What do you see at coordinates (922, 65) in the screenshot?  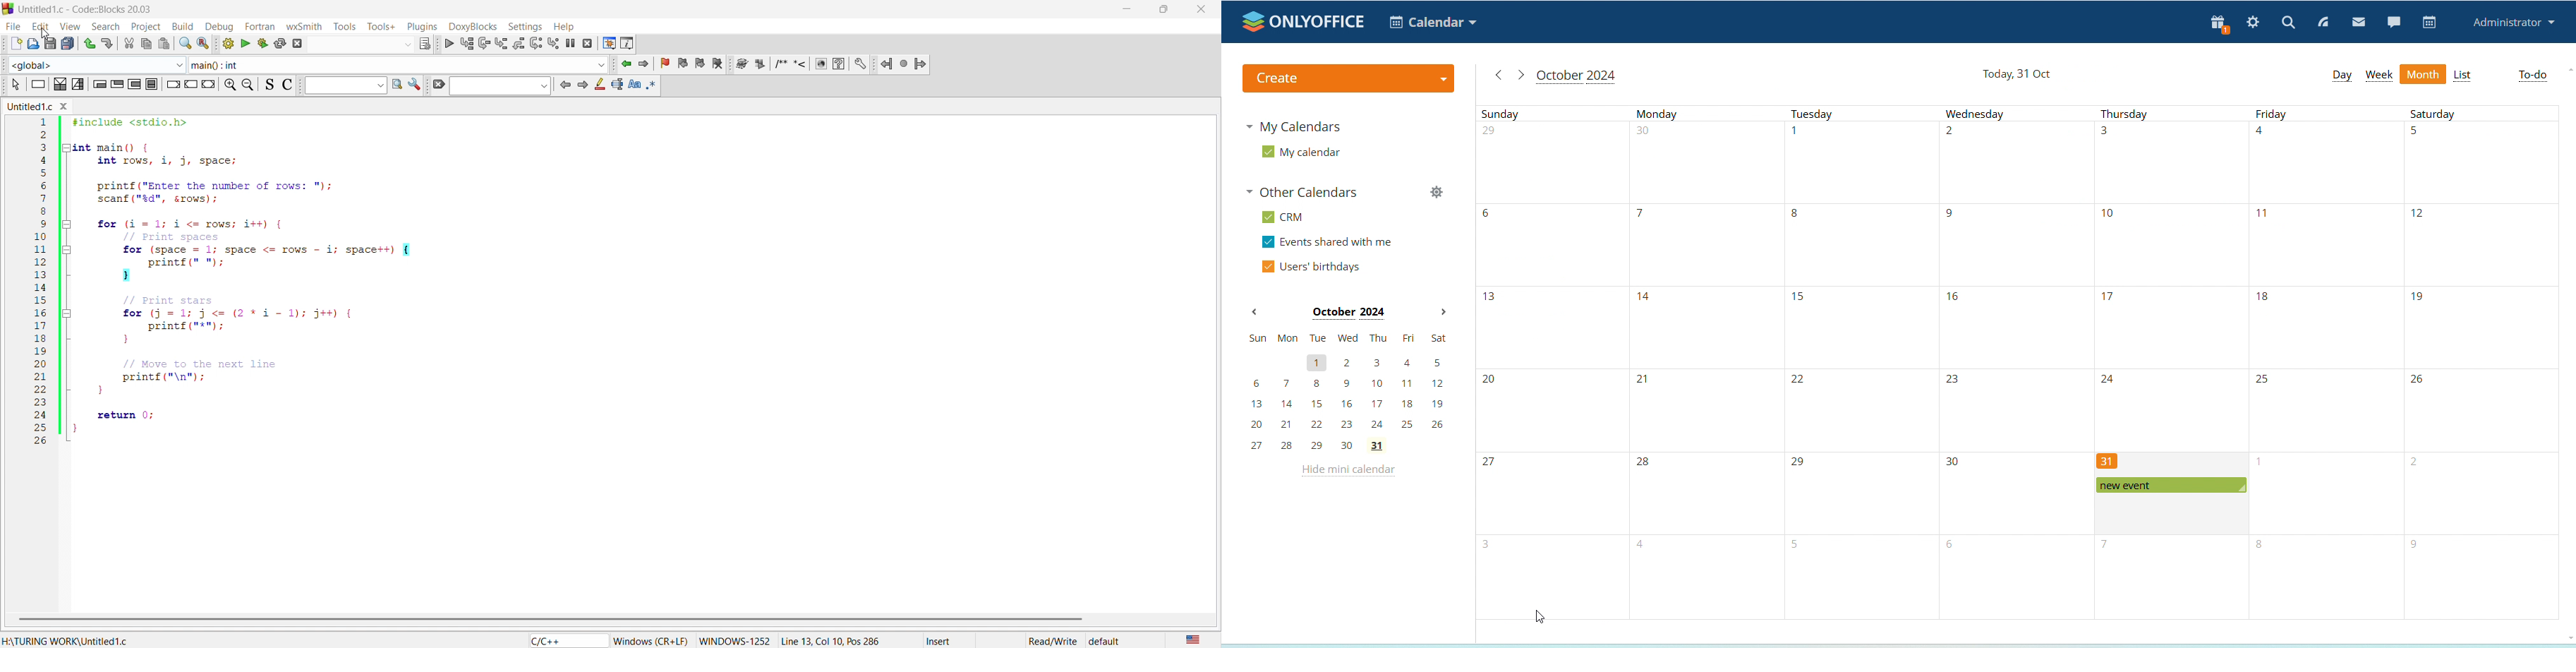 I see `jump forward` at bounding box center [922, 65].